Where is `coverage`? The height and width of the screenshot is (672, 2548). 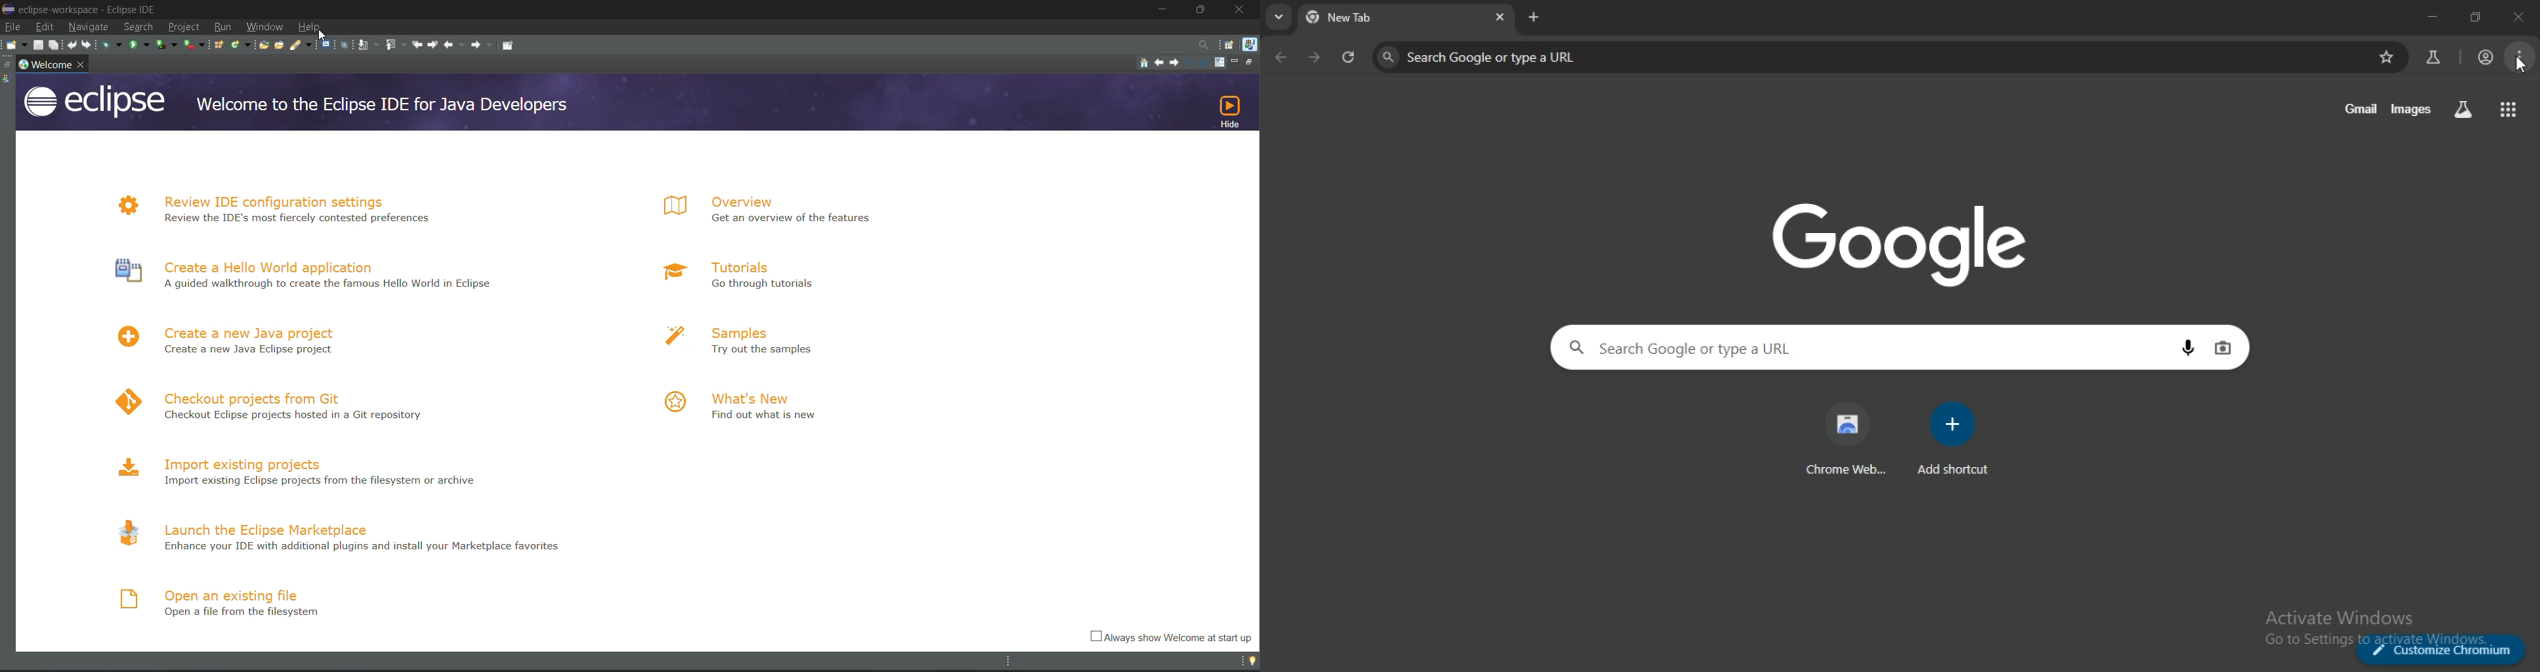
coverage is located at coordinates (166, 43).